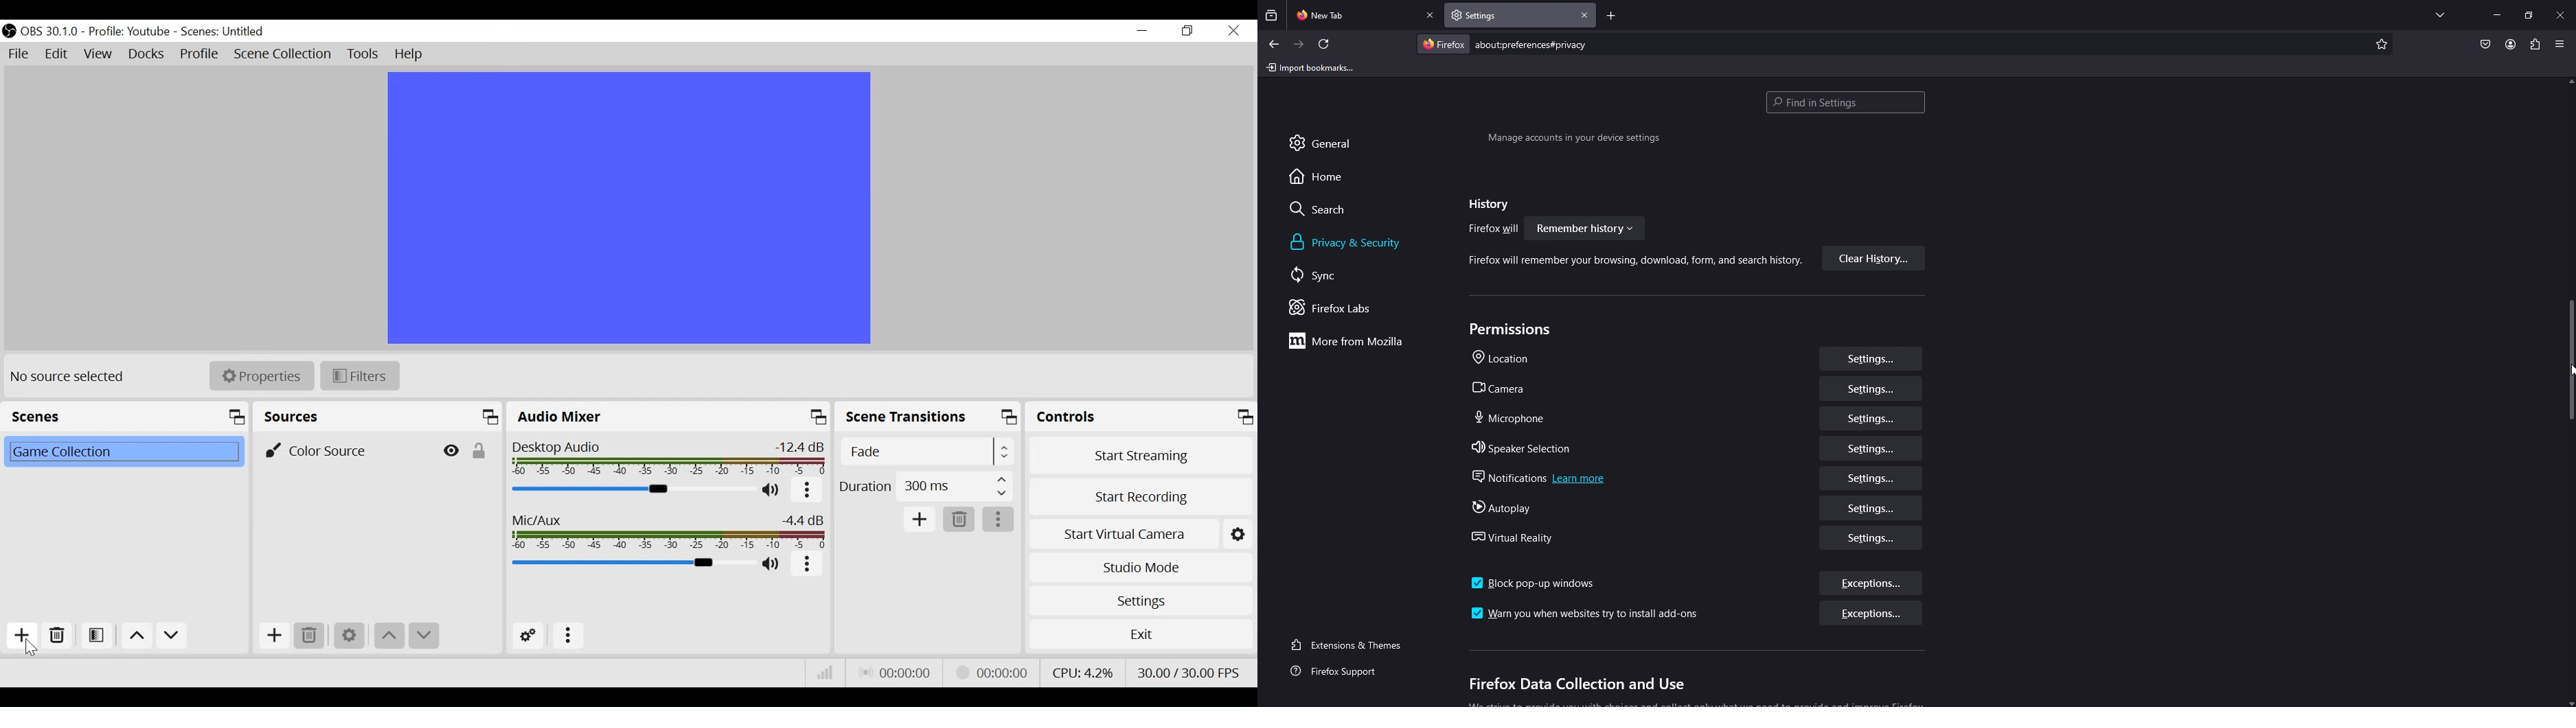  What do you see at coordinates (808, 566) in the screenshot?
I see `more options` at bounding box center [808, 566].